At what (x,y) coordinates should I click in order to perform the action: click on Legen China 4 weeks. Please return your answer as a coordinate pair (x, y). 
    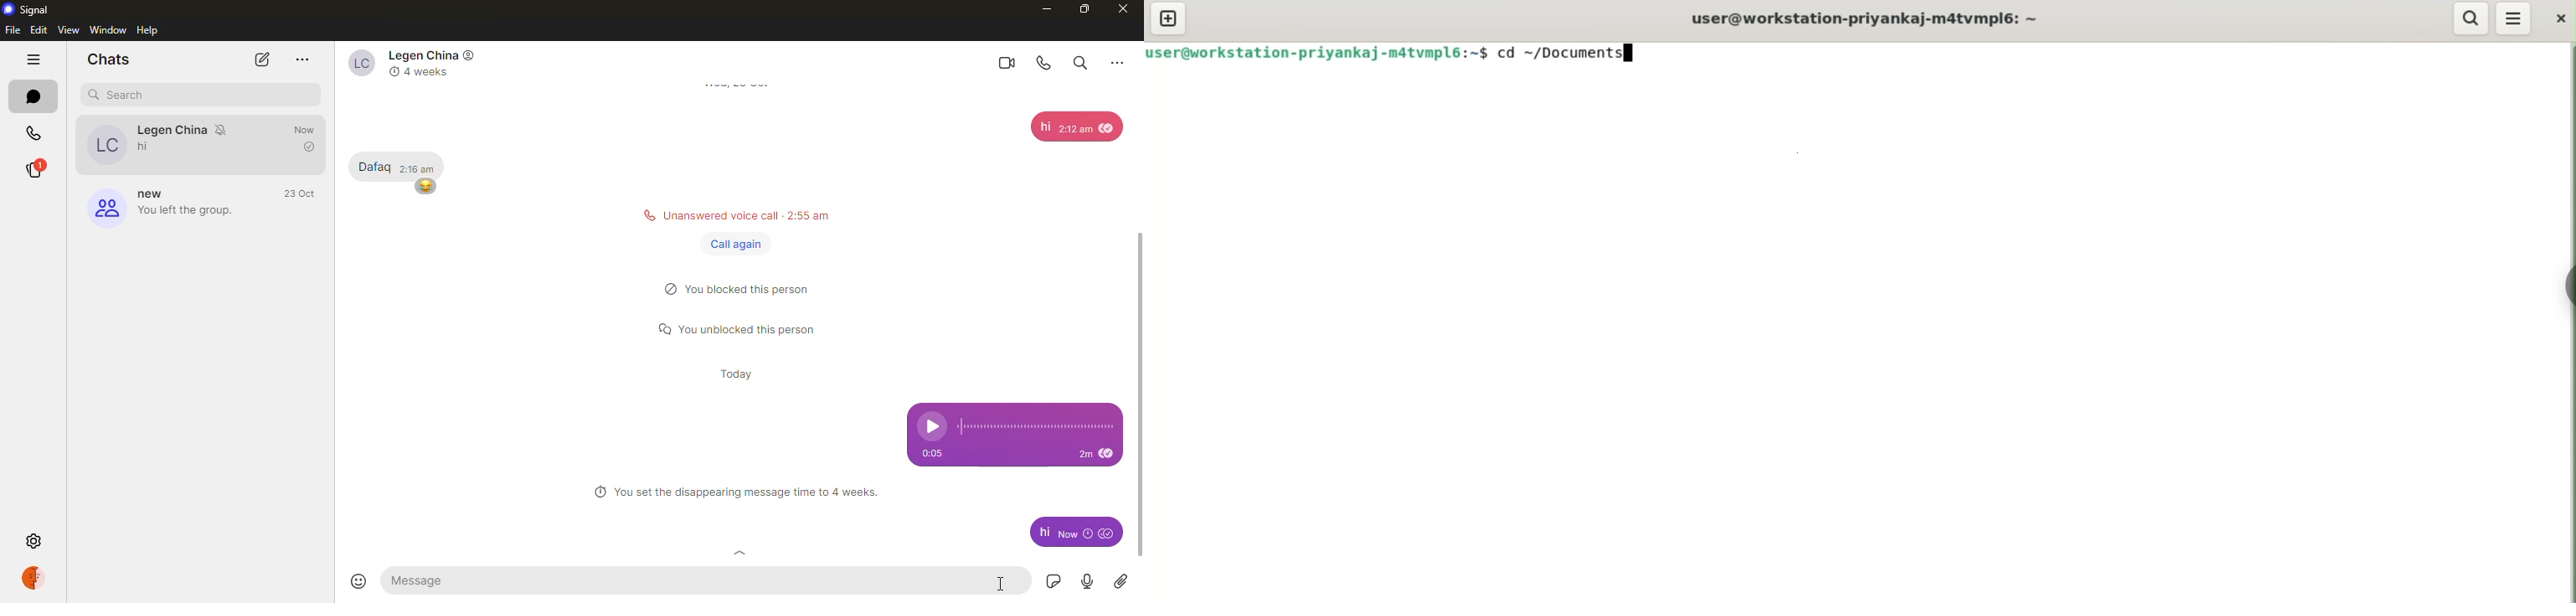
    Looking at the image, I should click on (416, 64).